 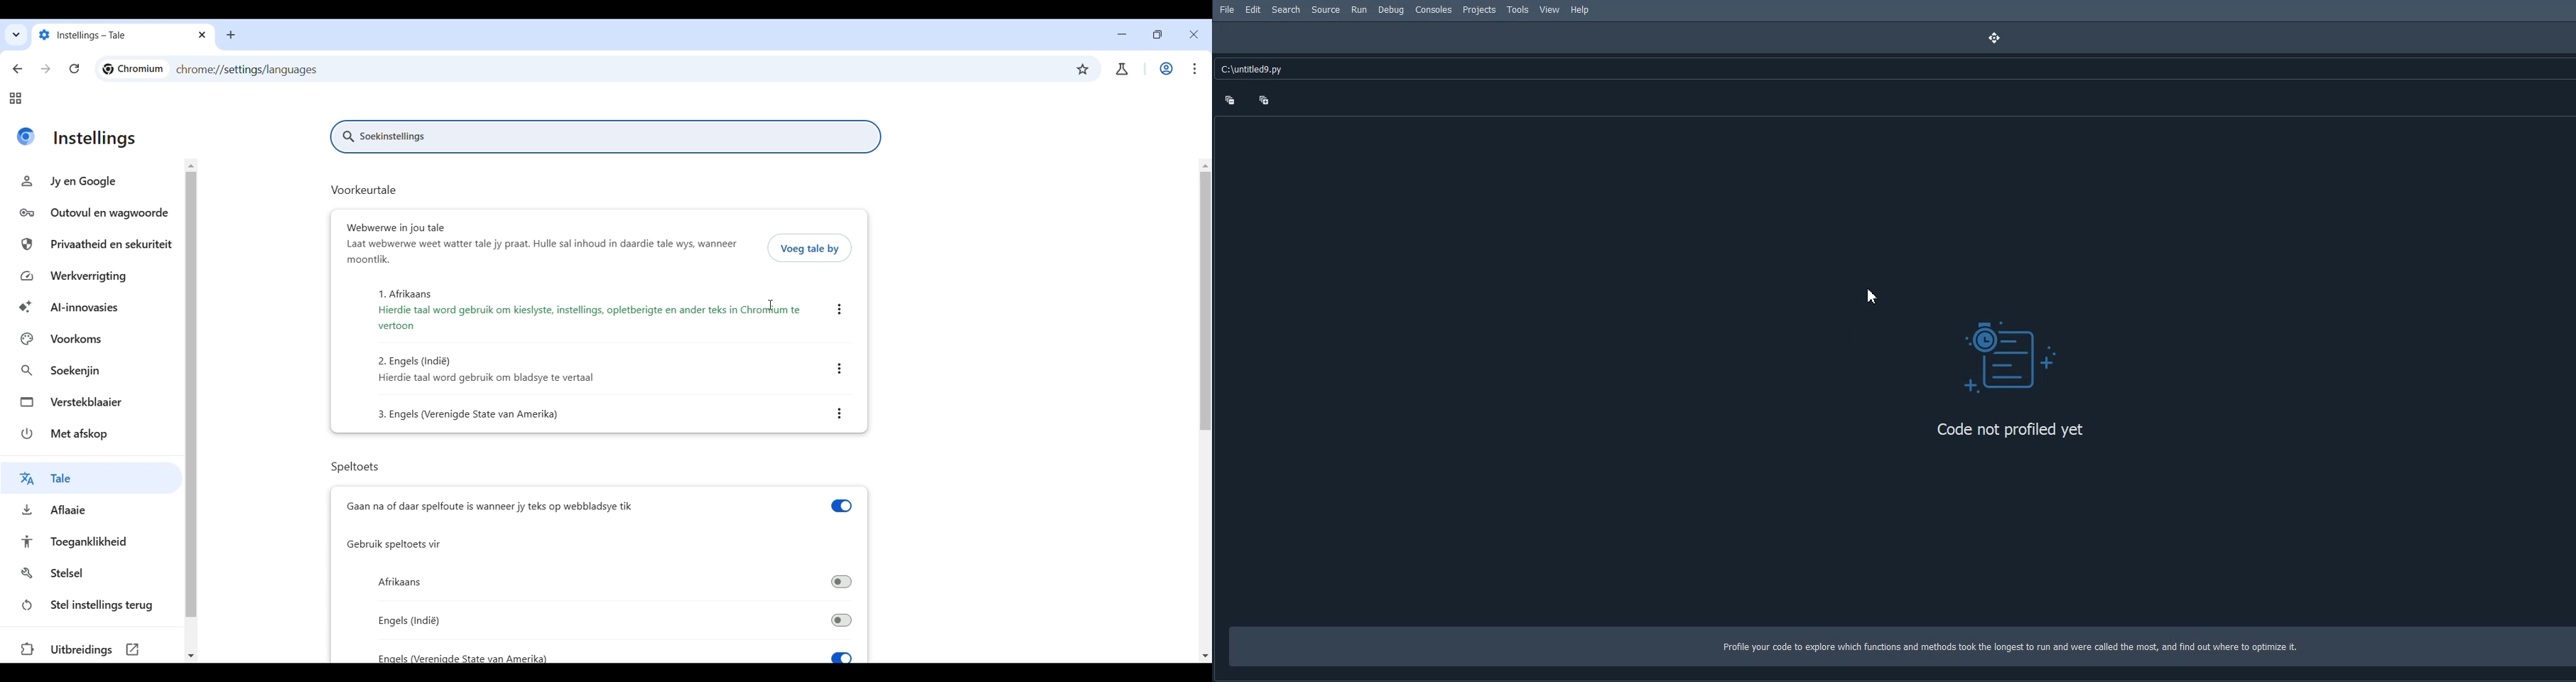 I want to click on account/user profile, so click(x=1122, y=69).